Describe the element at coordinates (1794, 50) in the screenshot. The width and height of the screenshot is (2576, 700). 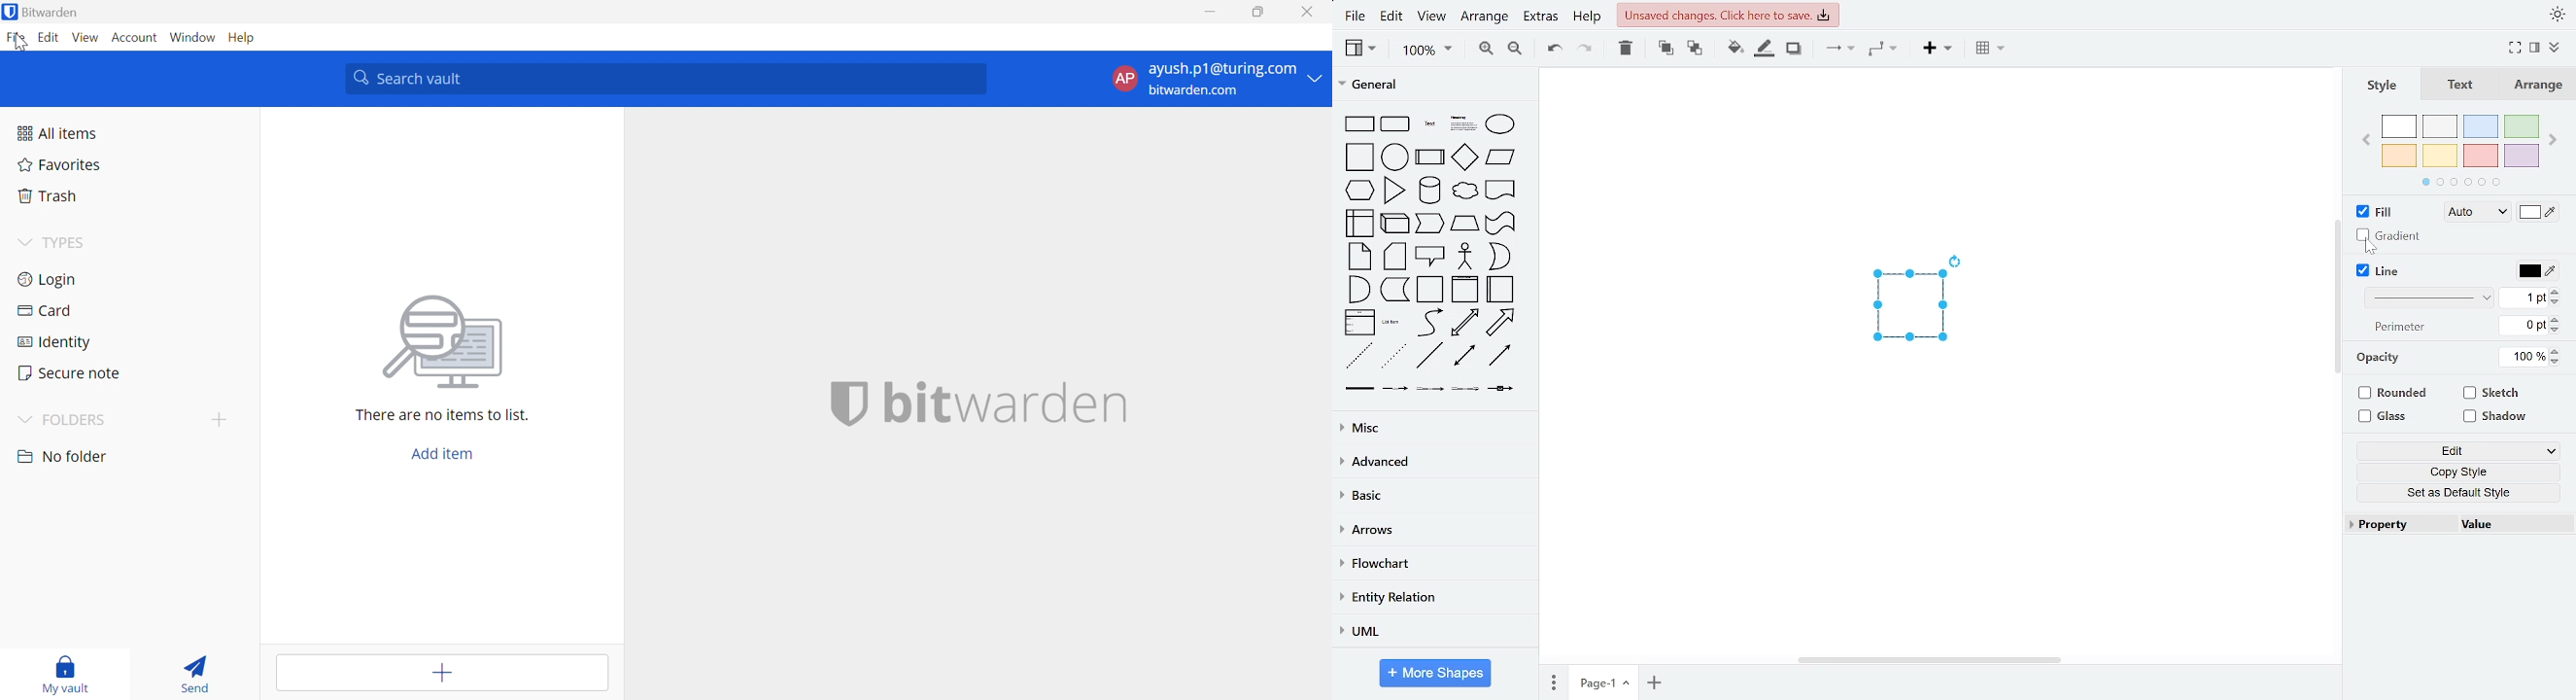
I see `shadow` at that location.